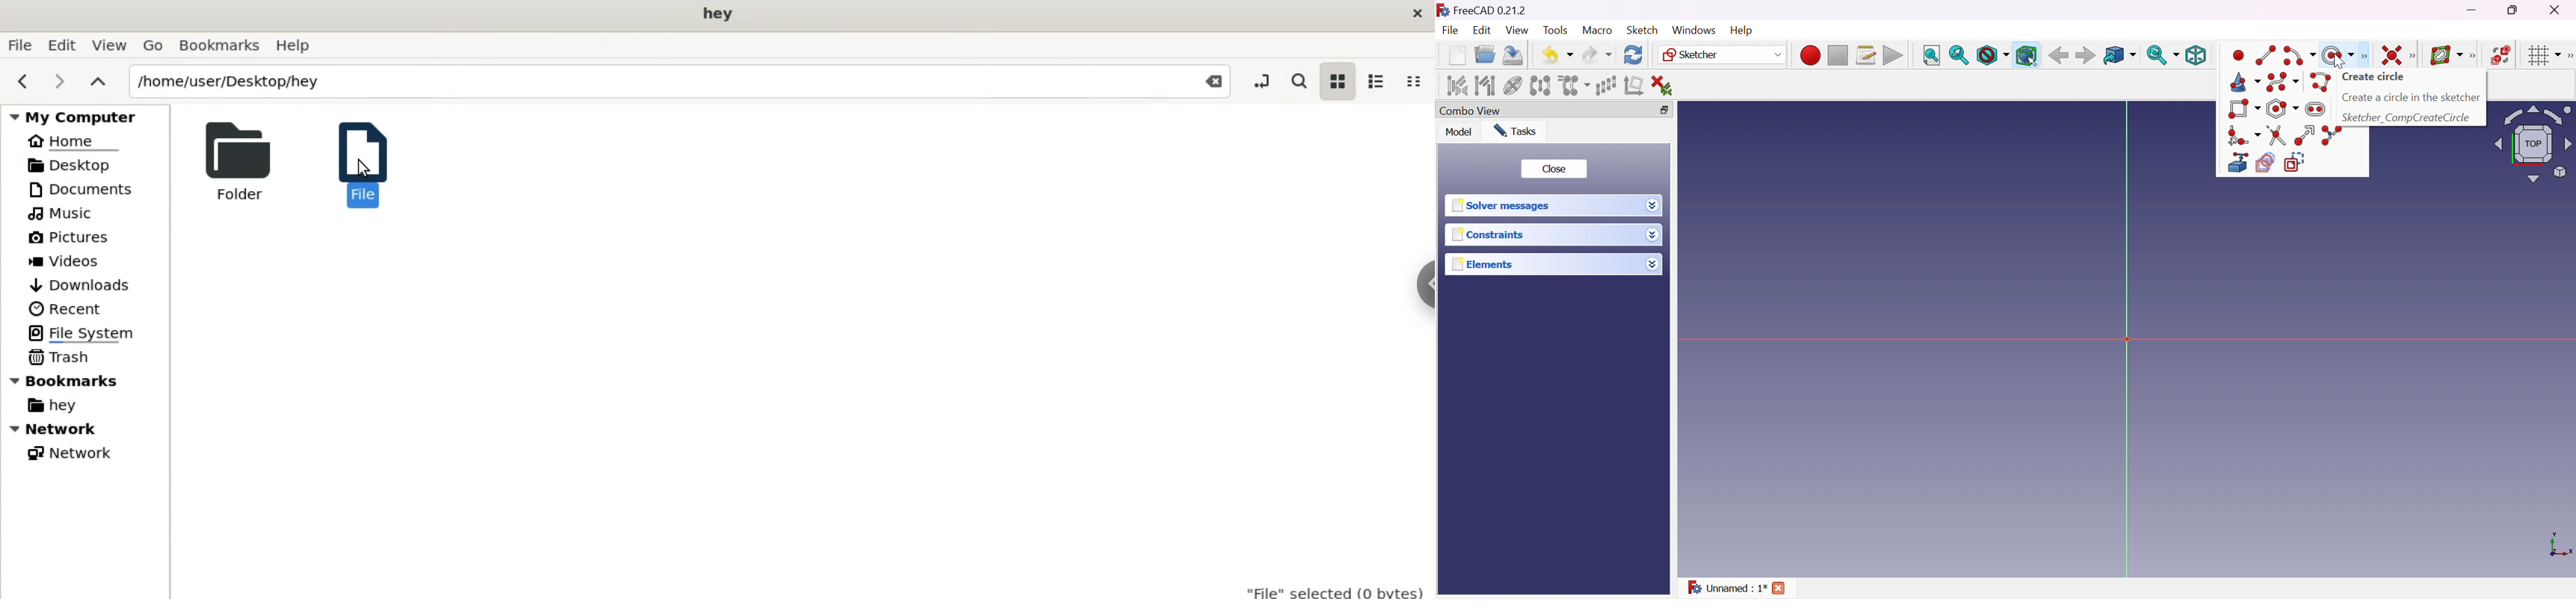 This screenshot has width=2576, height=616. I want to click on cursor, so click(364, 170).